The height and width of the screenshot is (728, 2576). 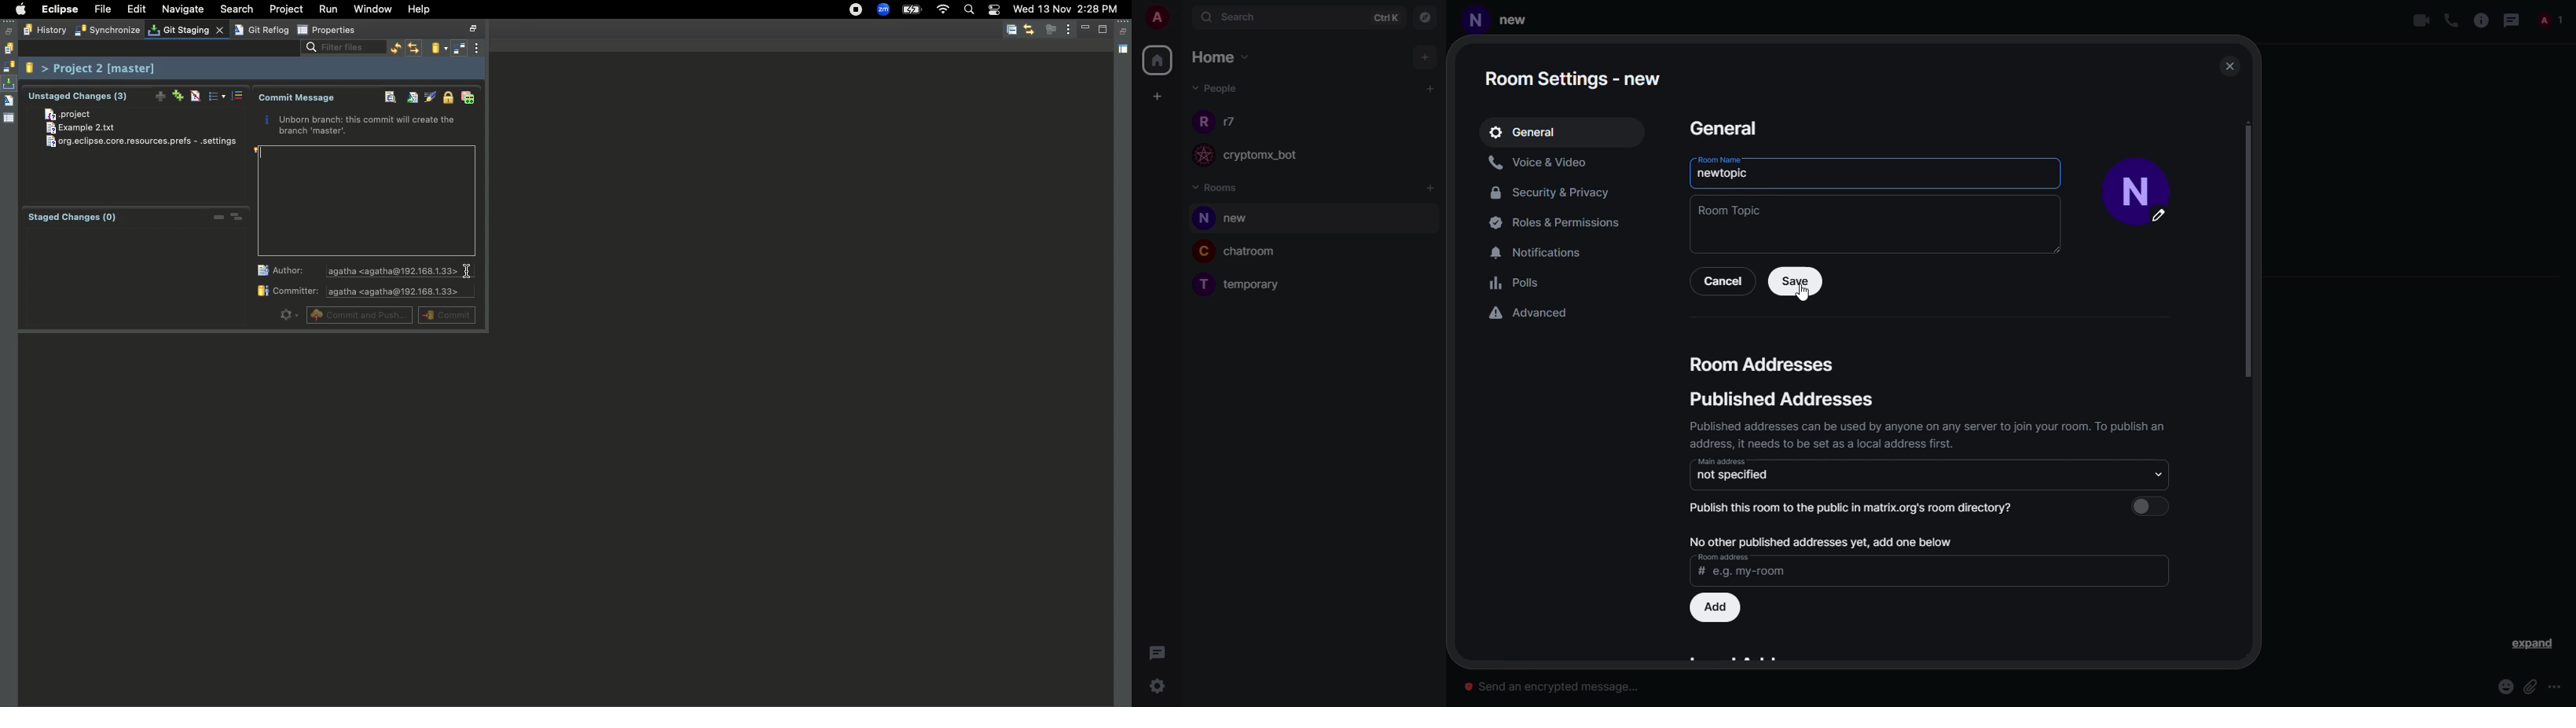 I want to click on scroll bar, so click(x=2253, y=253).